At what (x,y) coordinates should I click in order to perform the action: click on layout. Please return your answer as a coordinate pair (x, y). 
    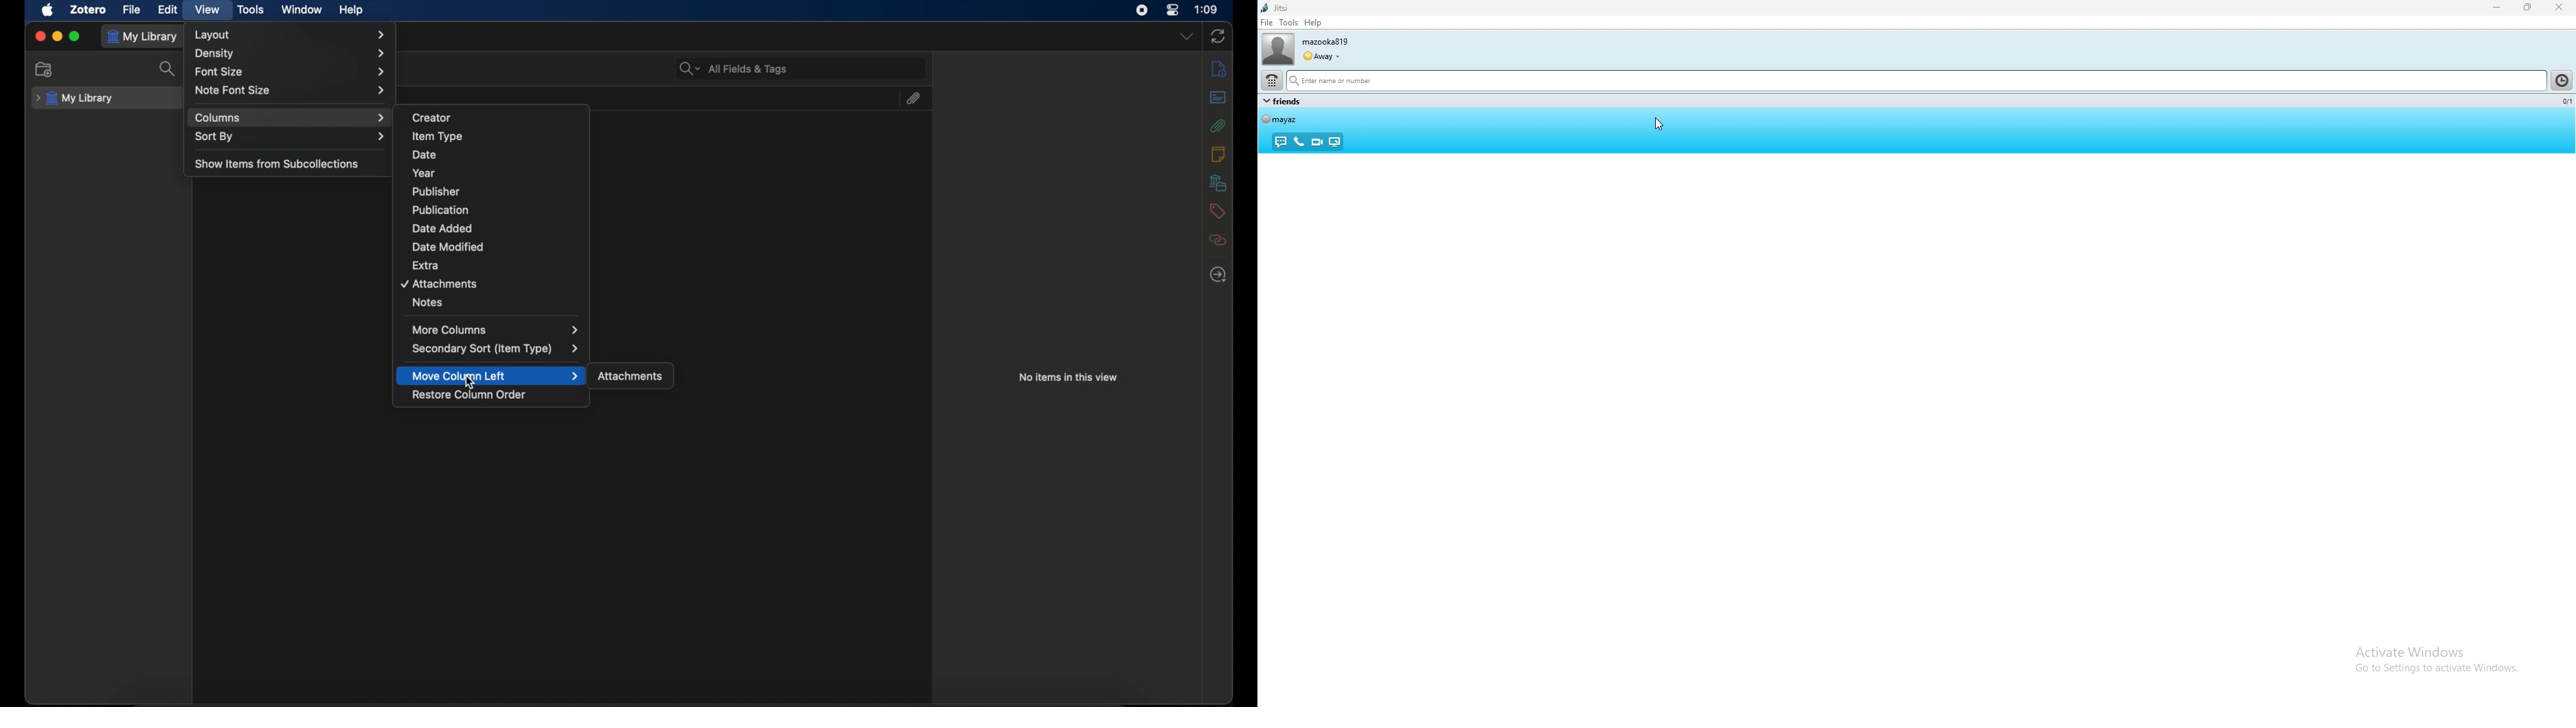
    Looking at the image, I should click on (289, 35).